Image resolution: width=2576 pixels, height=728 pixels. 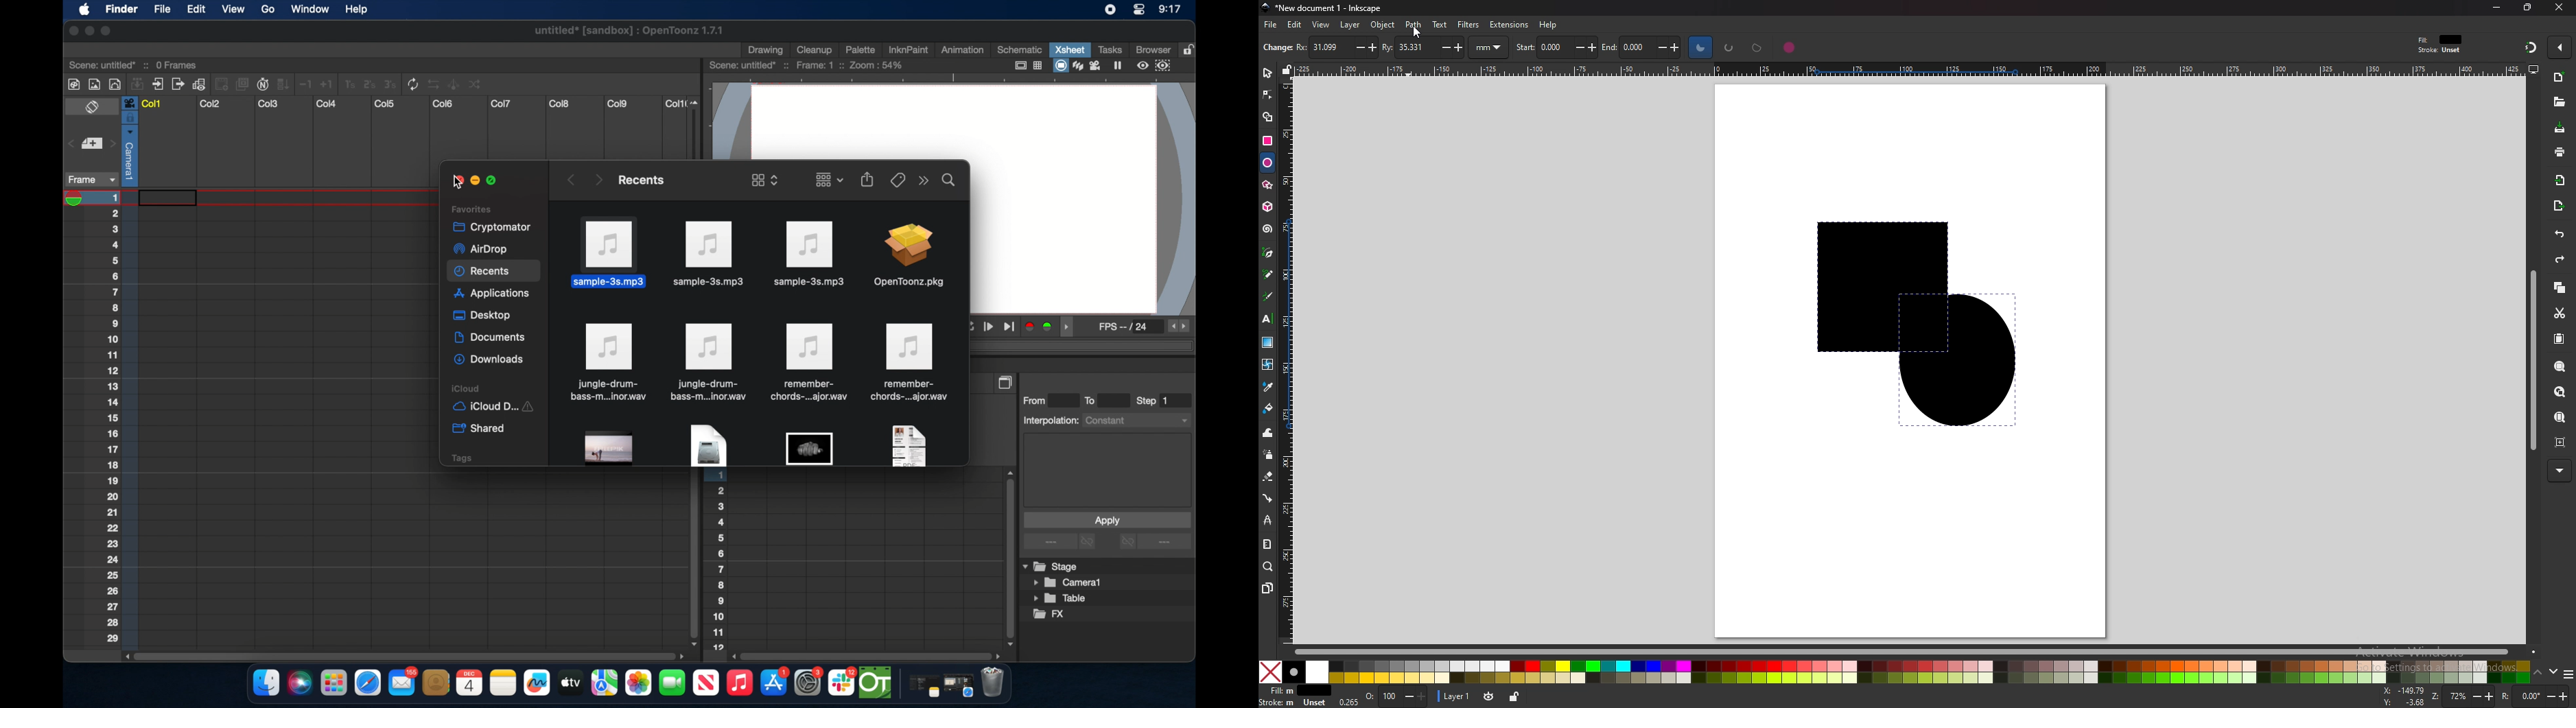 What do you see at coordinates (1268, 364) in the screenshot?
I see `mesh` at bounding box center [1268, 364].